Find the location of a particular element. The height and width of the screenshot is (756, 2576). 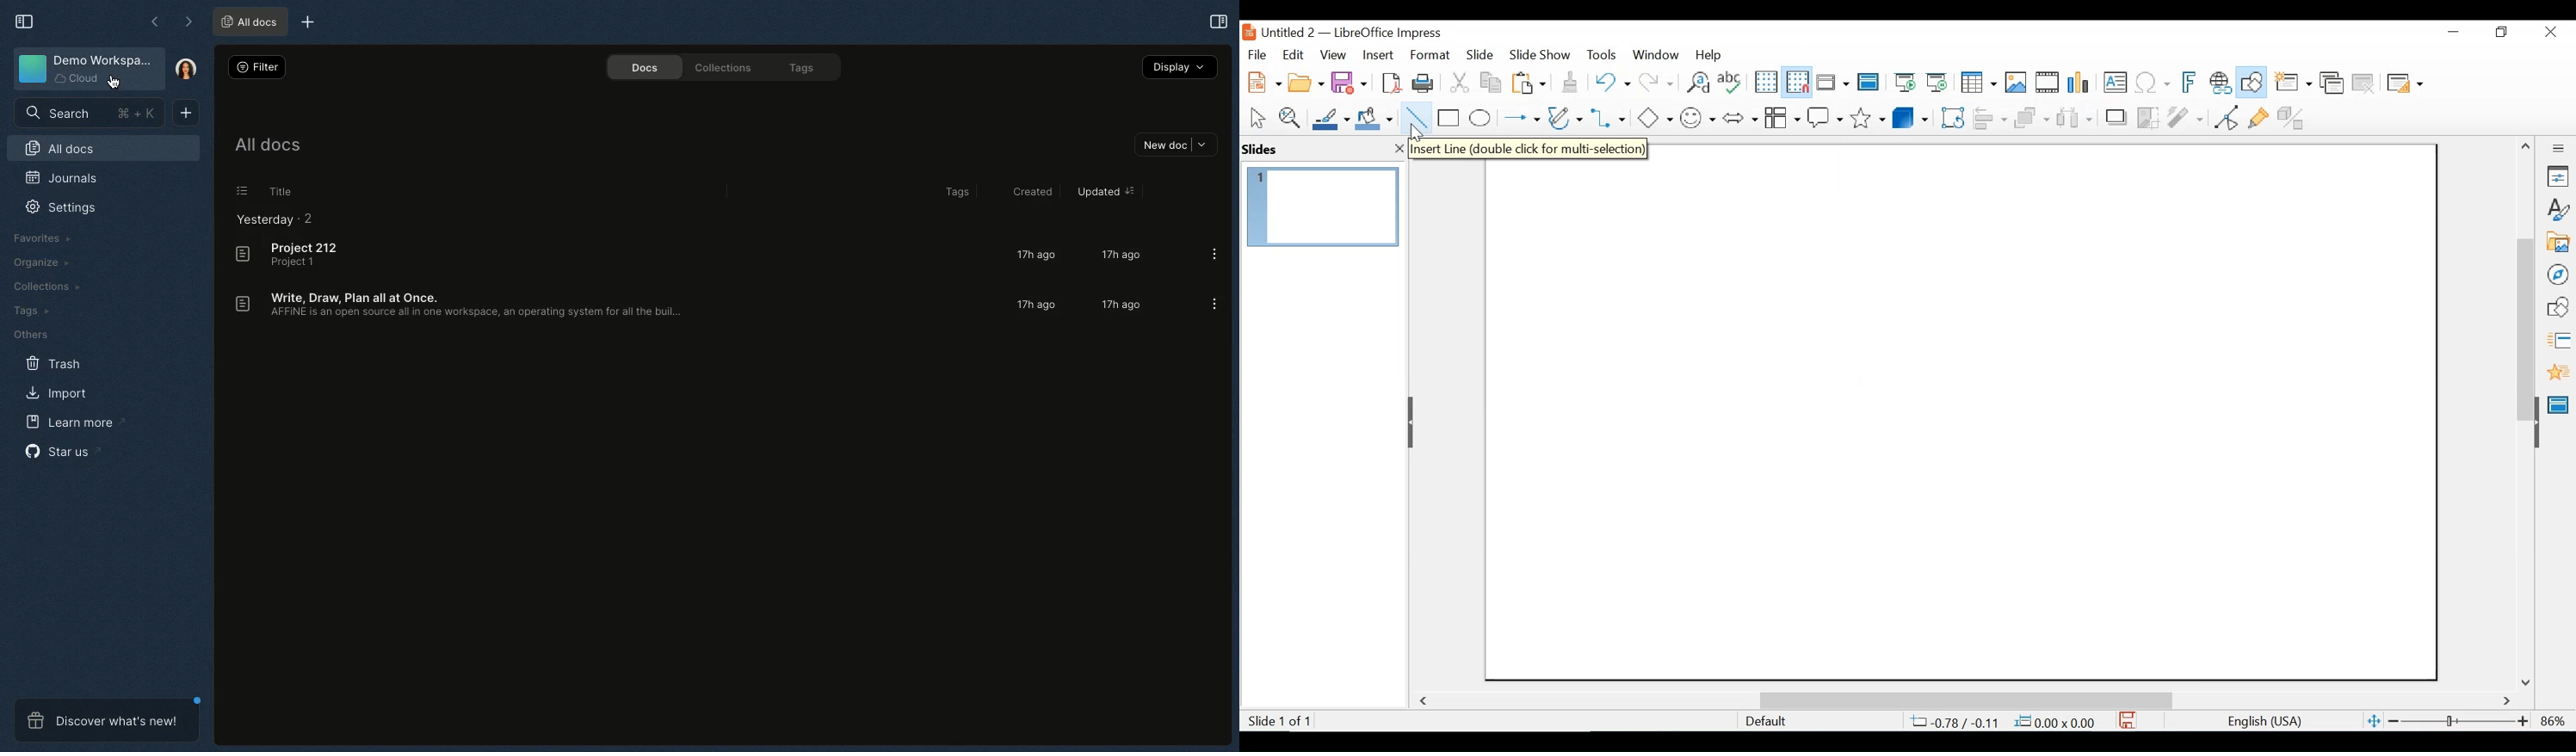

Collapse sidebar is located at coordinates (23, 21).